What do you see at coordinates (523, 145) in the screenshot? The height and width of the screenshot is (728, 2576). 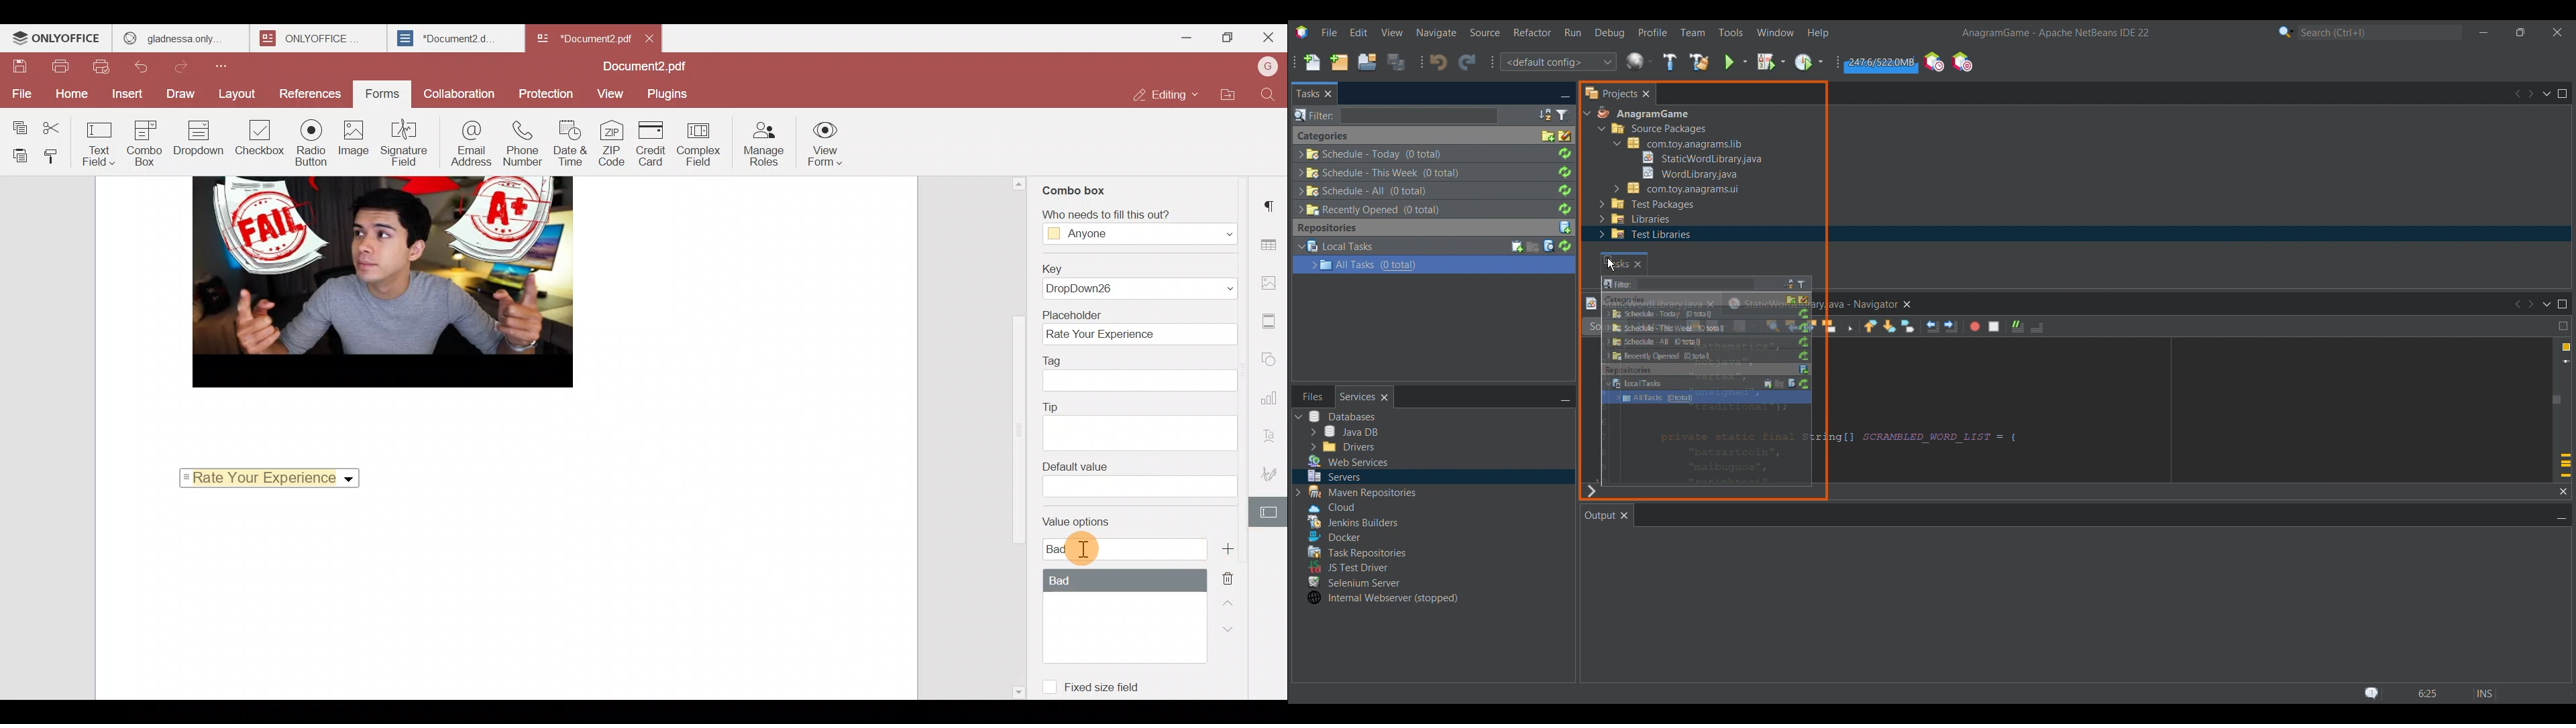 I see `Phone number` at bounding box center [523, 145].